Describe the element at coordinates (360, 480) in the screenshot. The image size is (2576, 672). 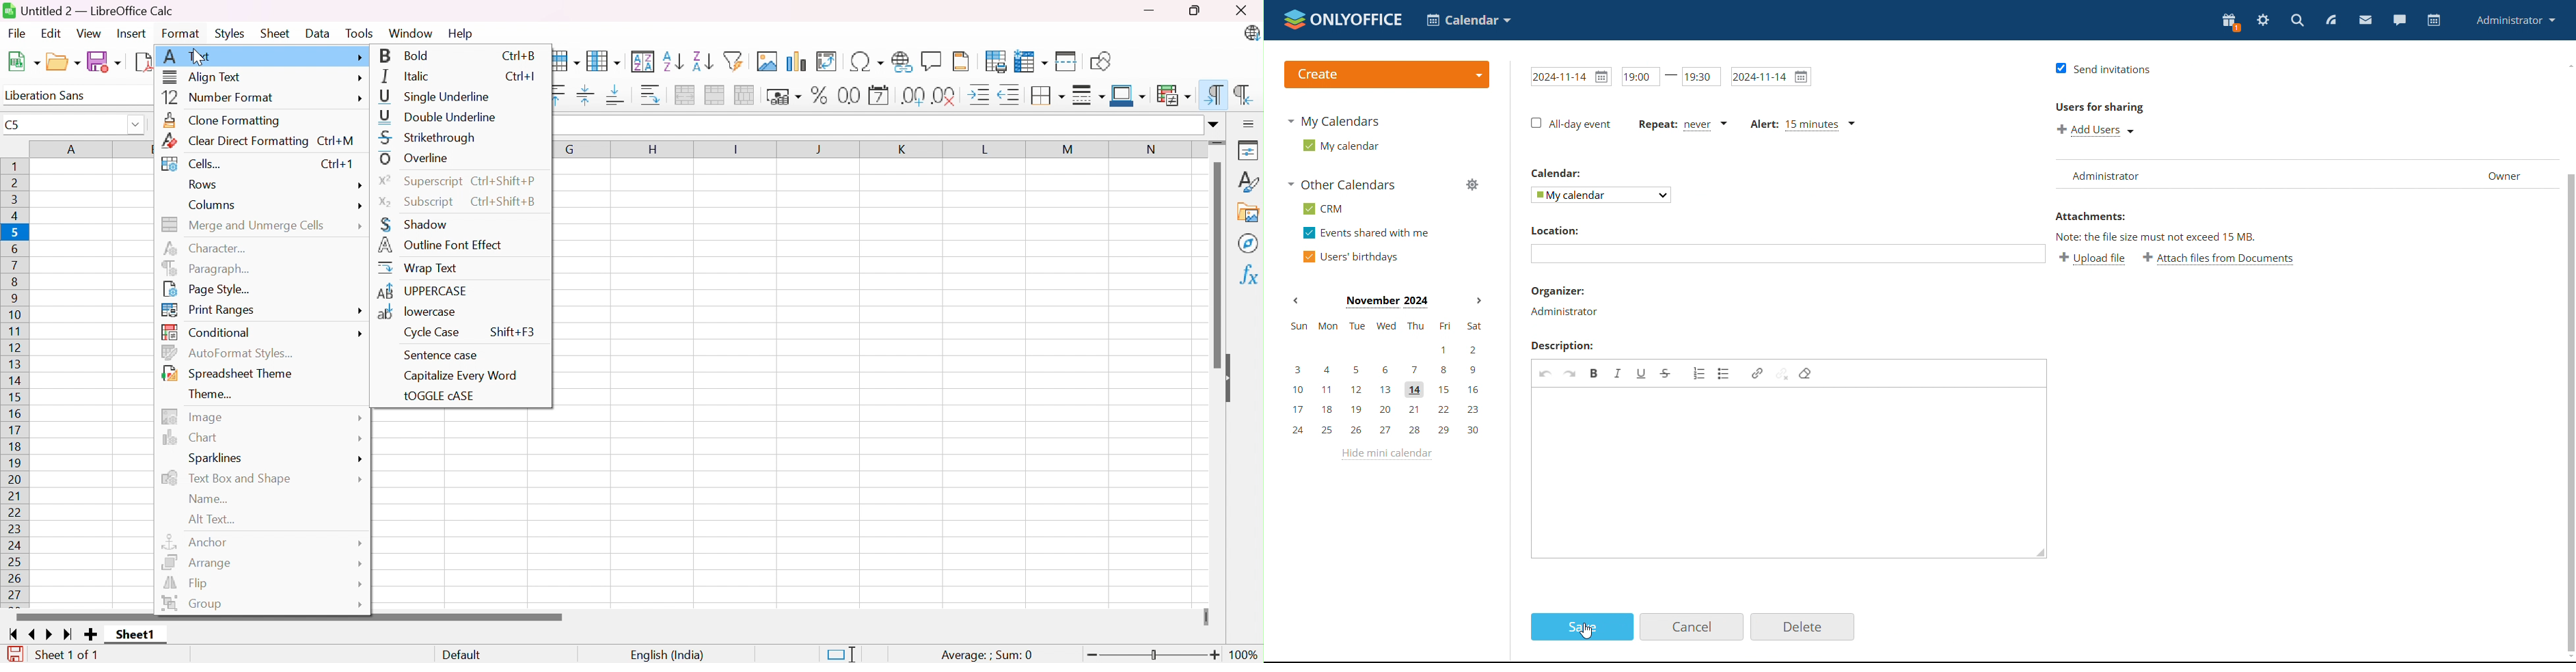
I see `More` at that location.